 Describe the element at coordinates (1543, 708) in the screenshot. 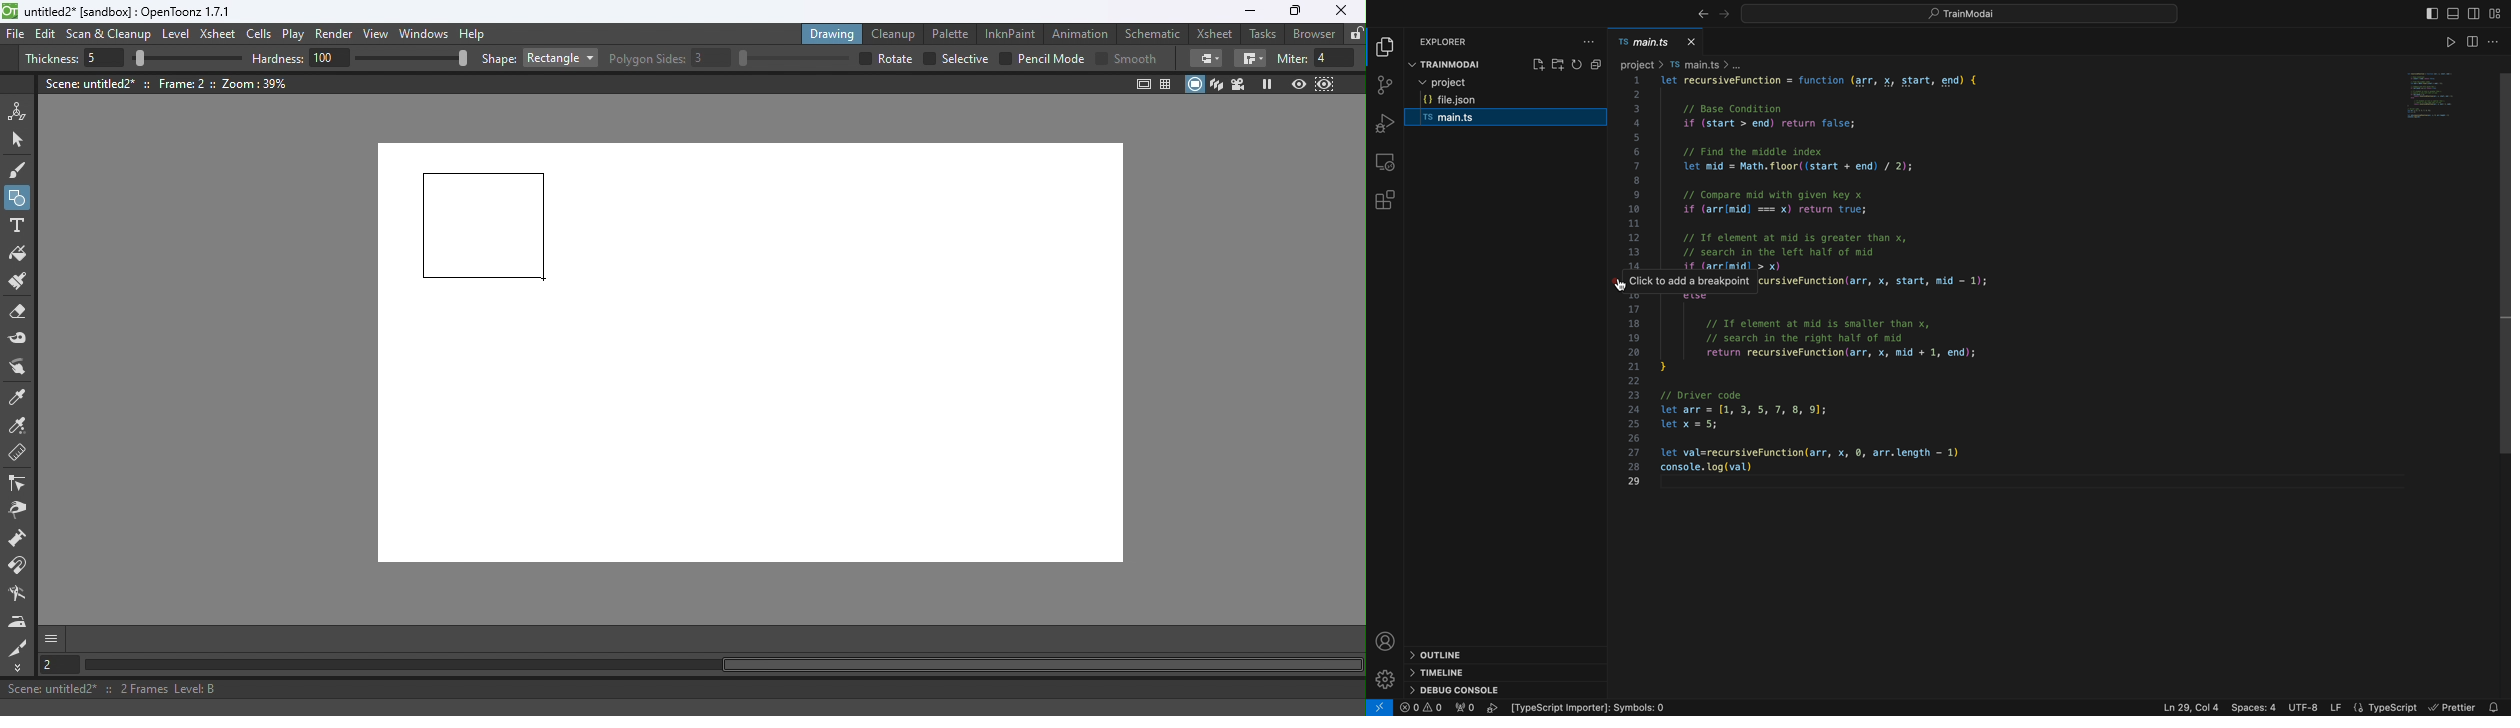

I see `error logs` at that location.